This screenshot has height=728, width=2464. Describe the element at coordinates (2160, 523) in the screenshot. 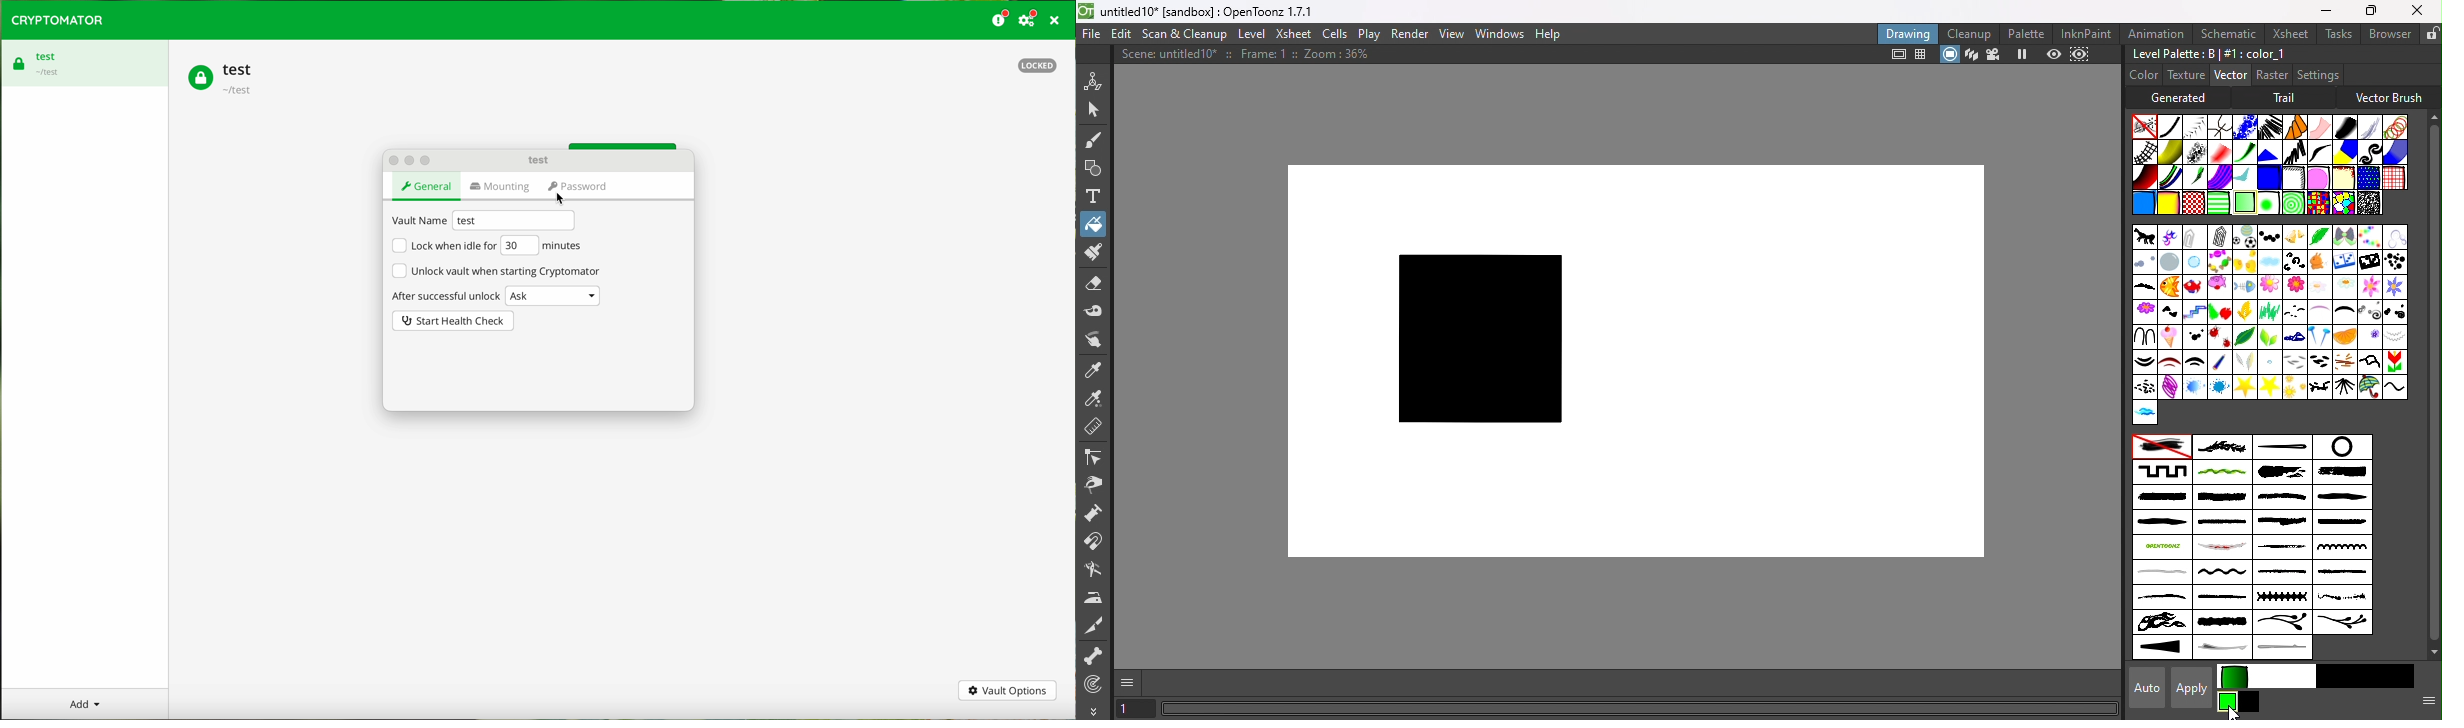

I see `medium_brush3` at that location.